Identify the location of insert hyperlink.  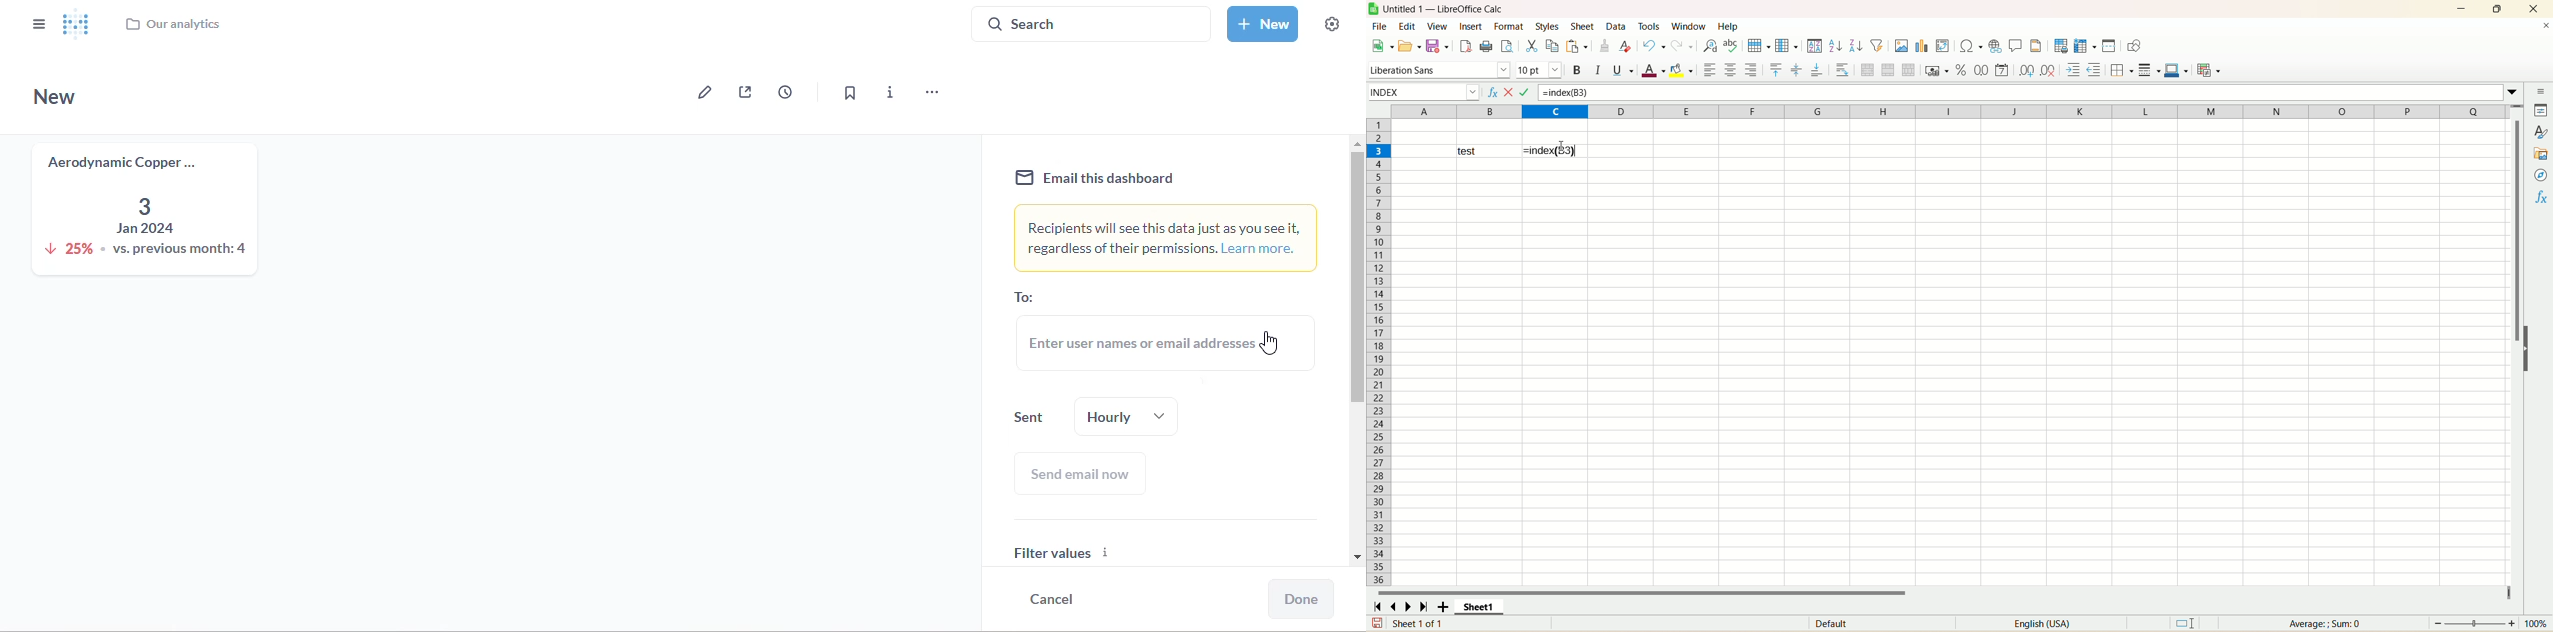
(1995, 46).